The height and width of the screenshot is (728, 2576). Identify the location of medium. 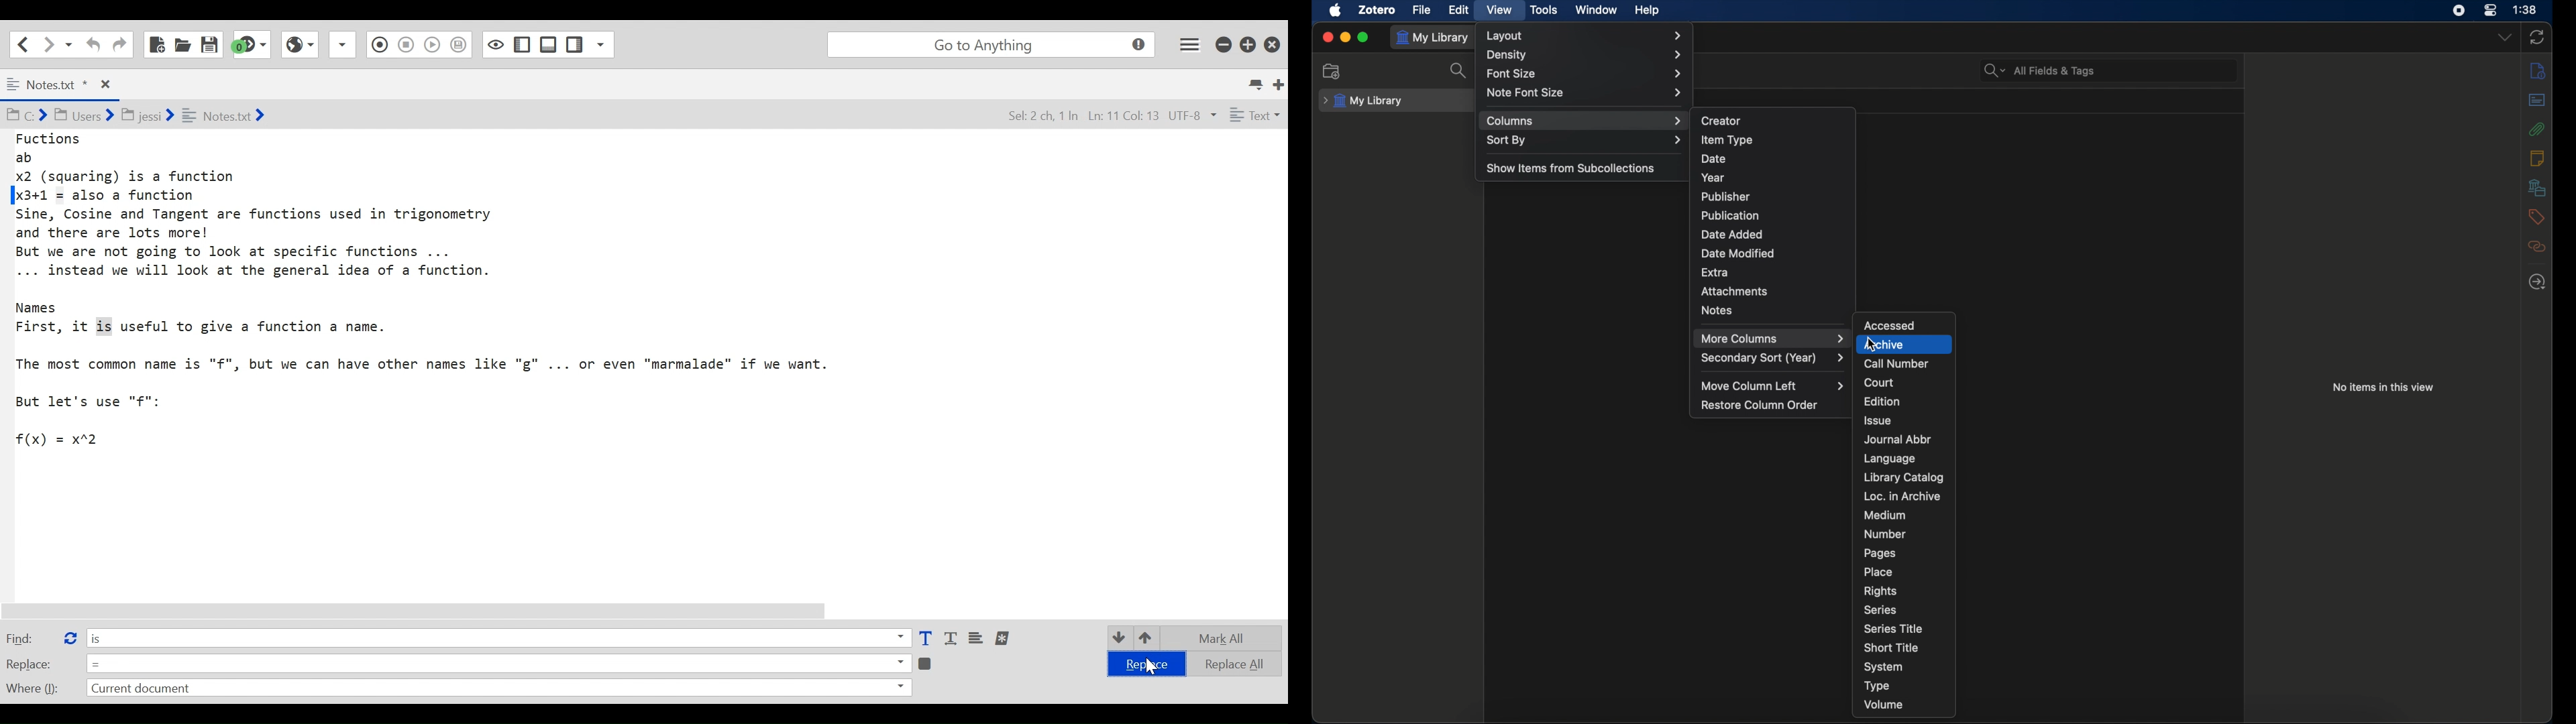
(1884, 516).